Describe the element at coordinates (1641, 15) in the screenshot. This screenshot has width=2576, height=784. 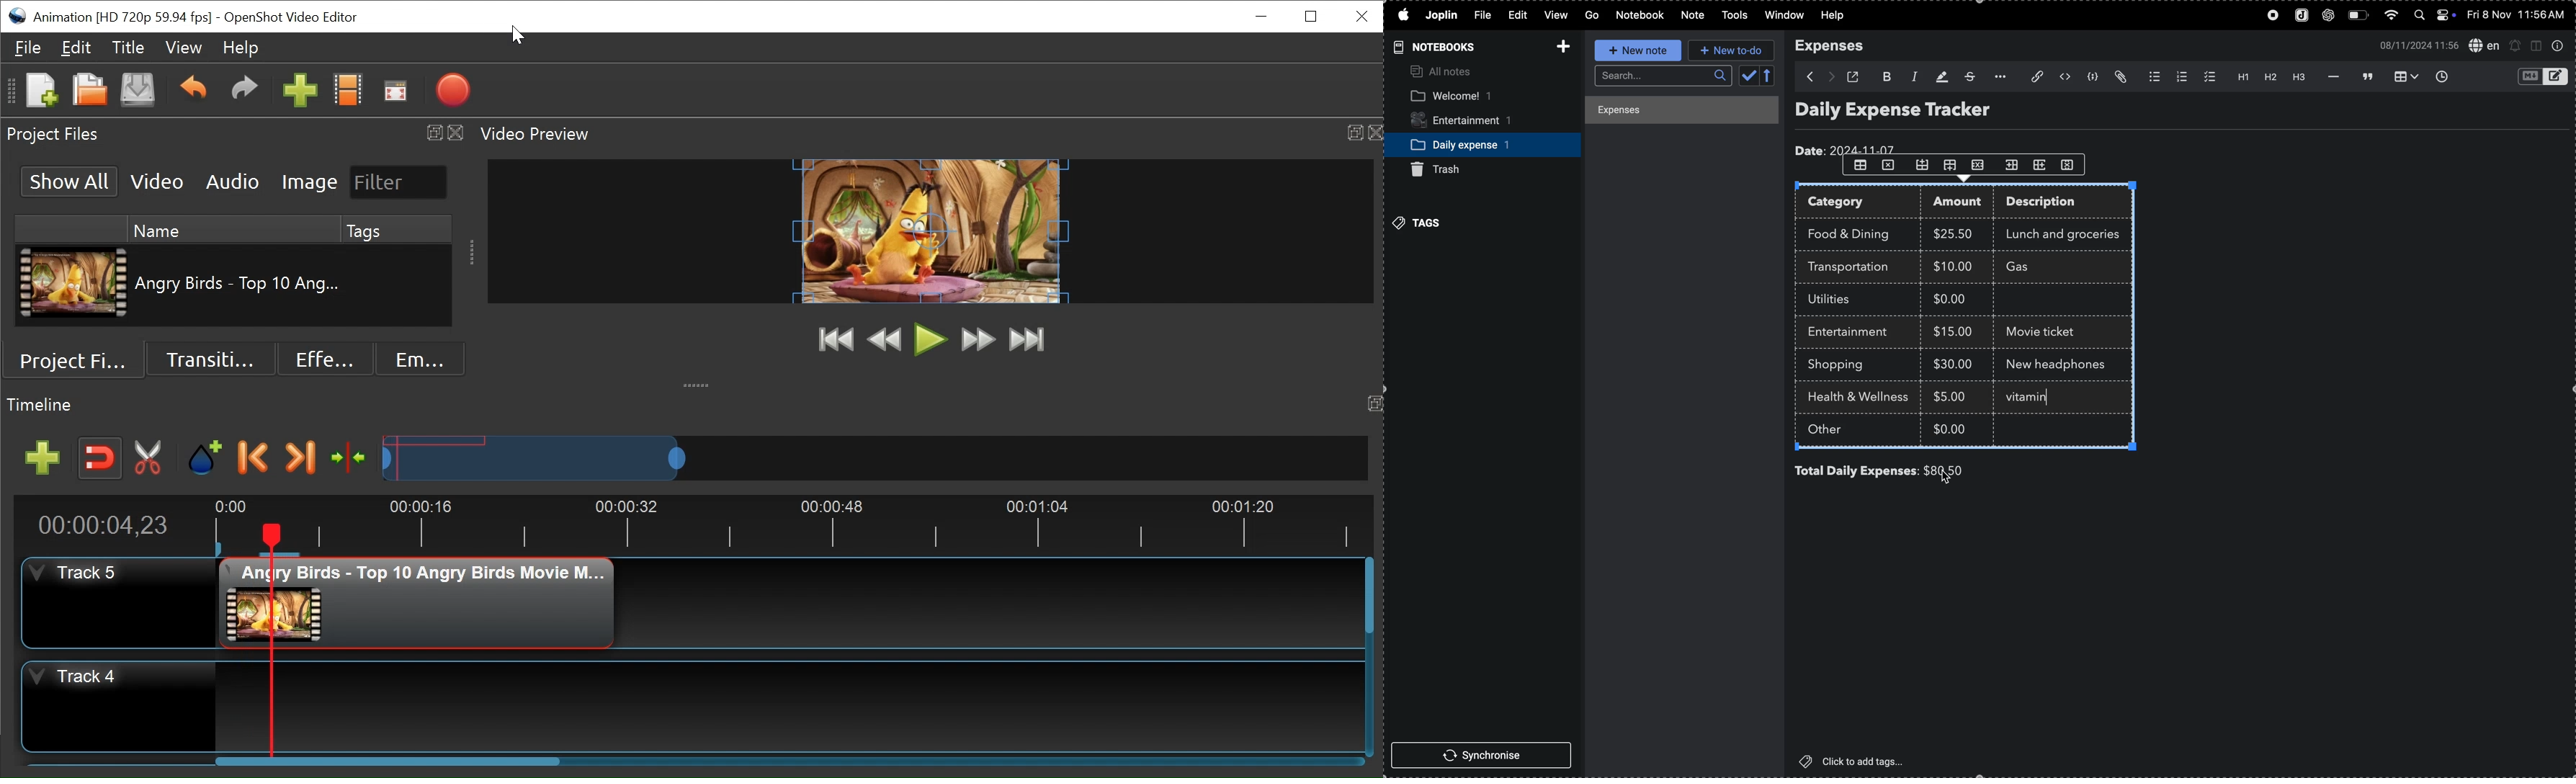
I see `notebook` at that location.